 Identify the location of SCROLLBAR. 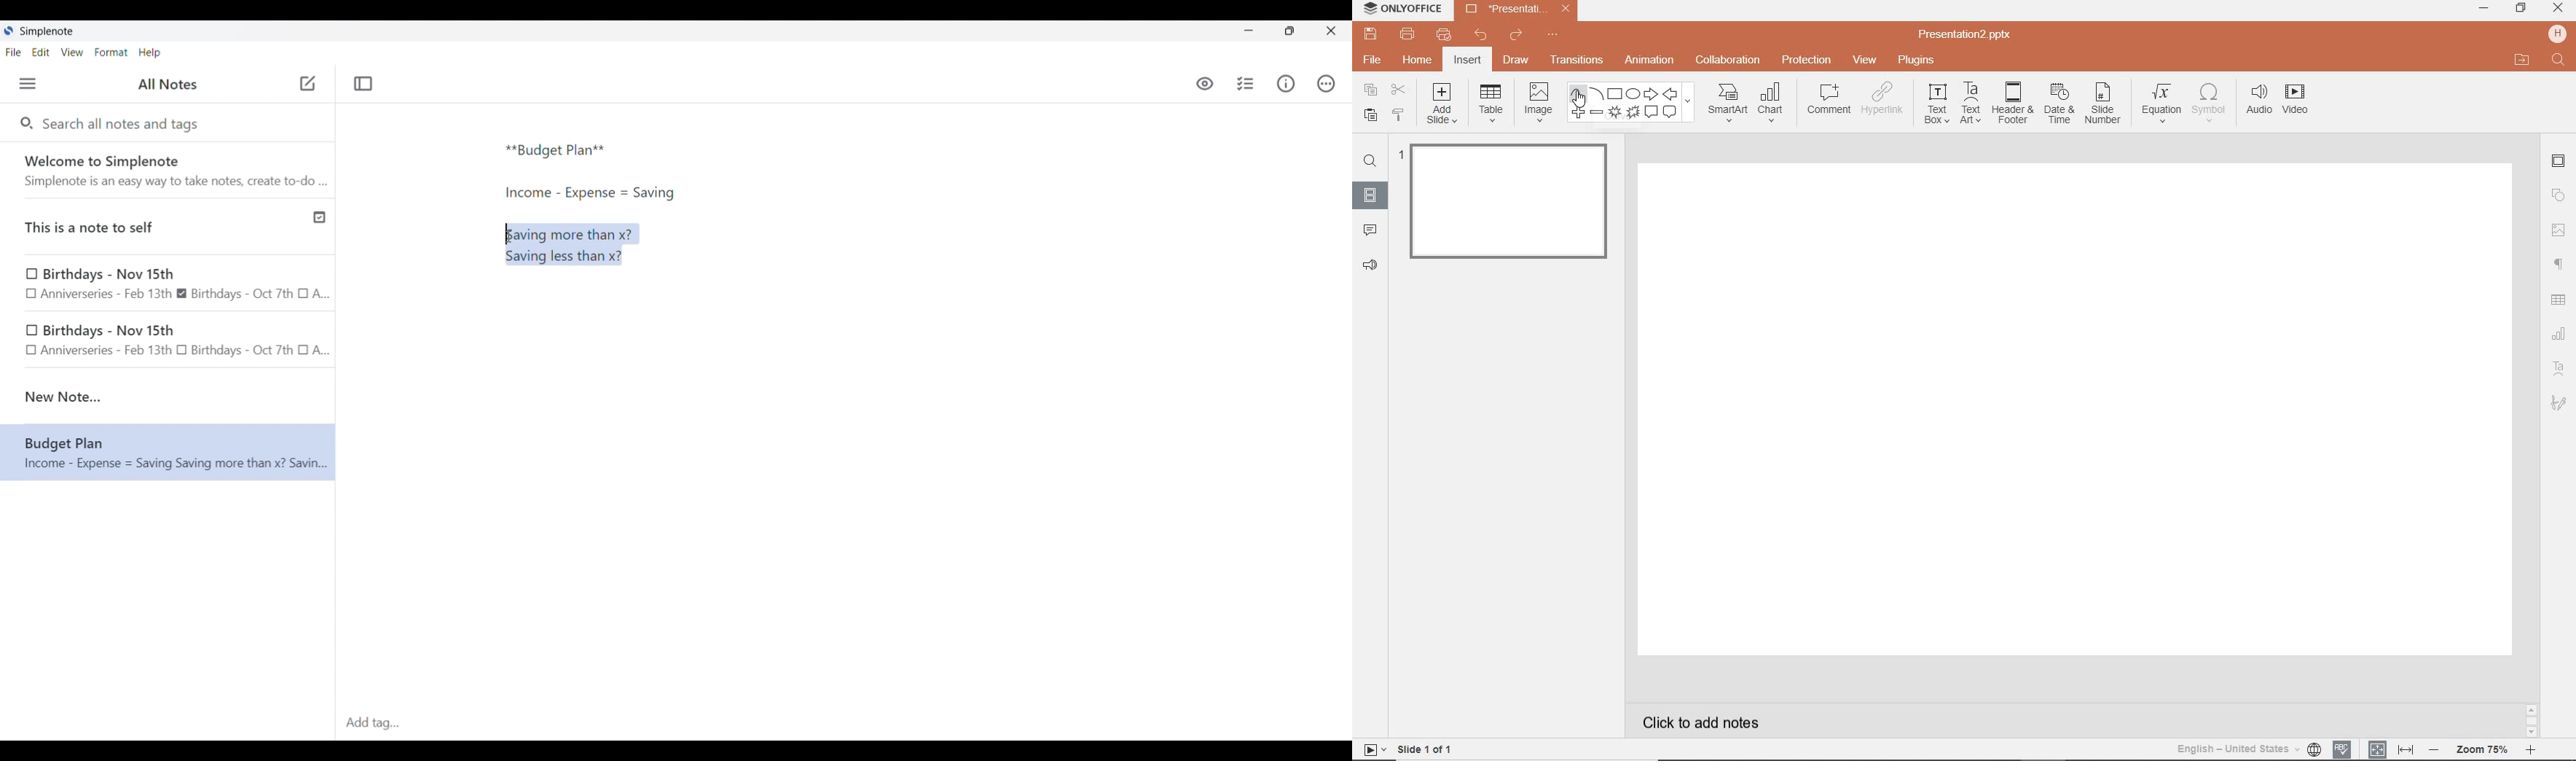
(2531, 719).